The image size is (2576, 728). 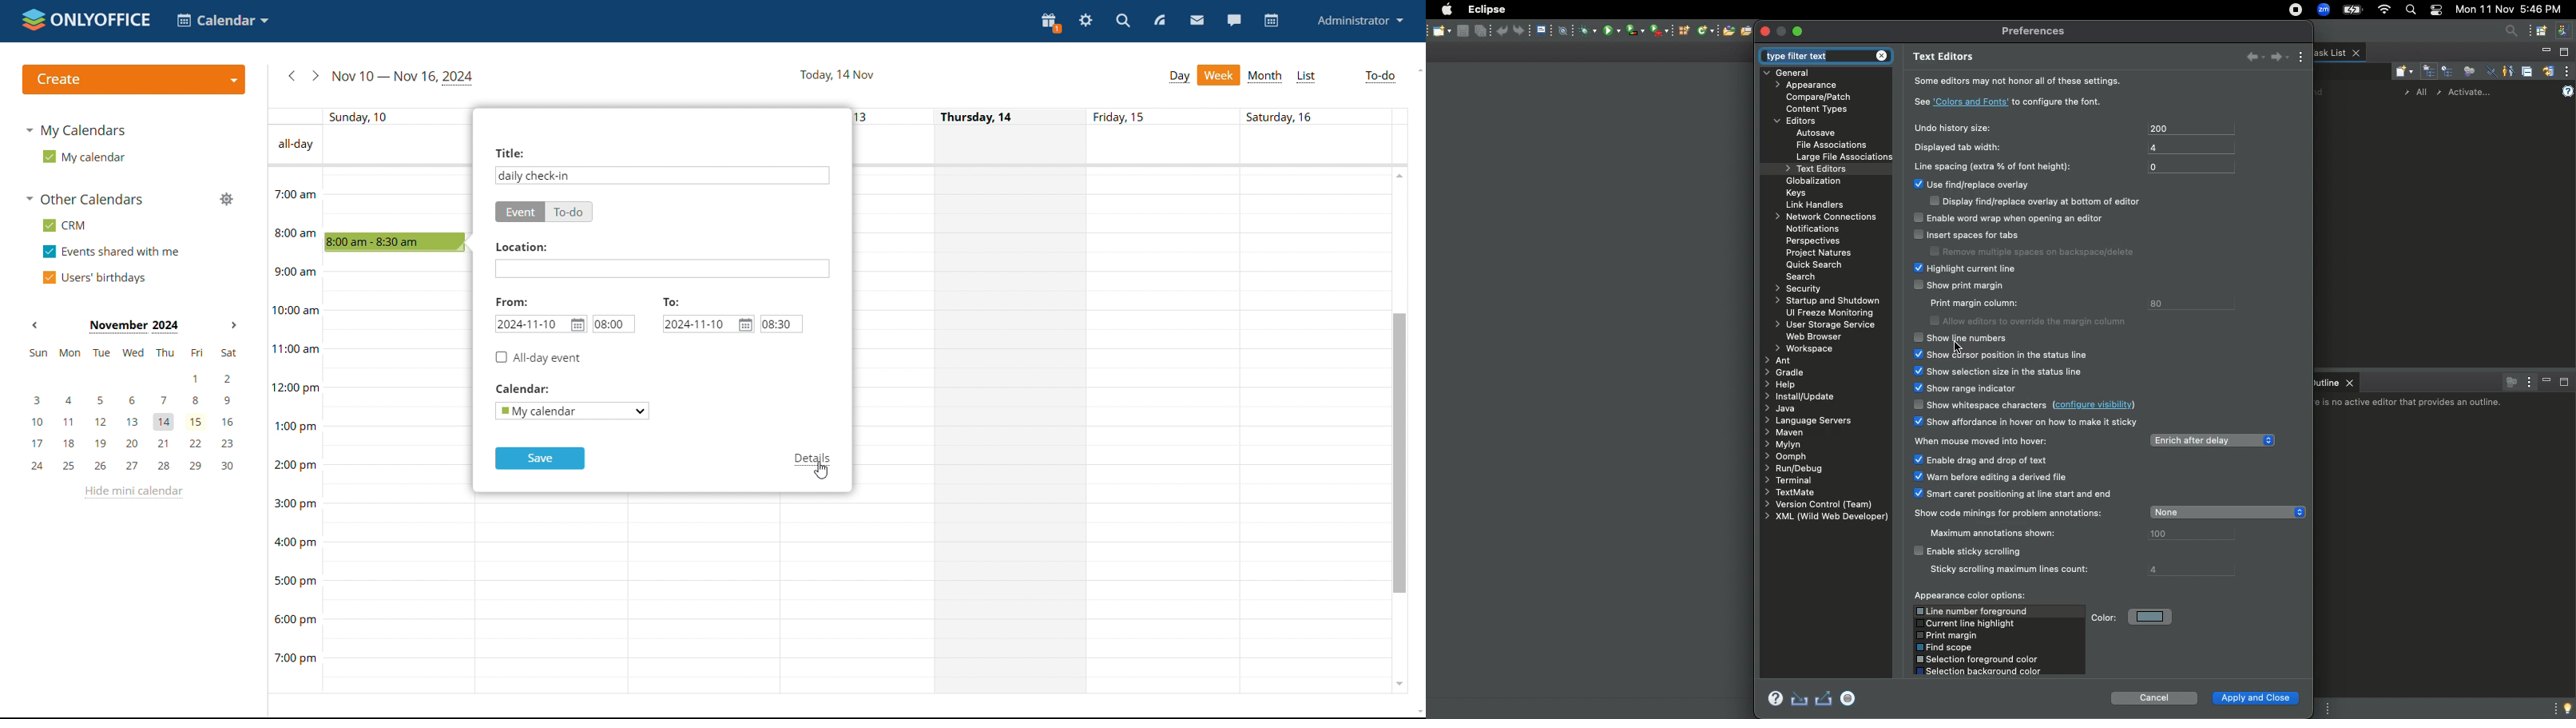 What do you see at coordinates (2417, 93) in the screenshot?
I see `All` at bounding box center [2417, 93].